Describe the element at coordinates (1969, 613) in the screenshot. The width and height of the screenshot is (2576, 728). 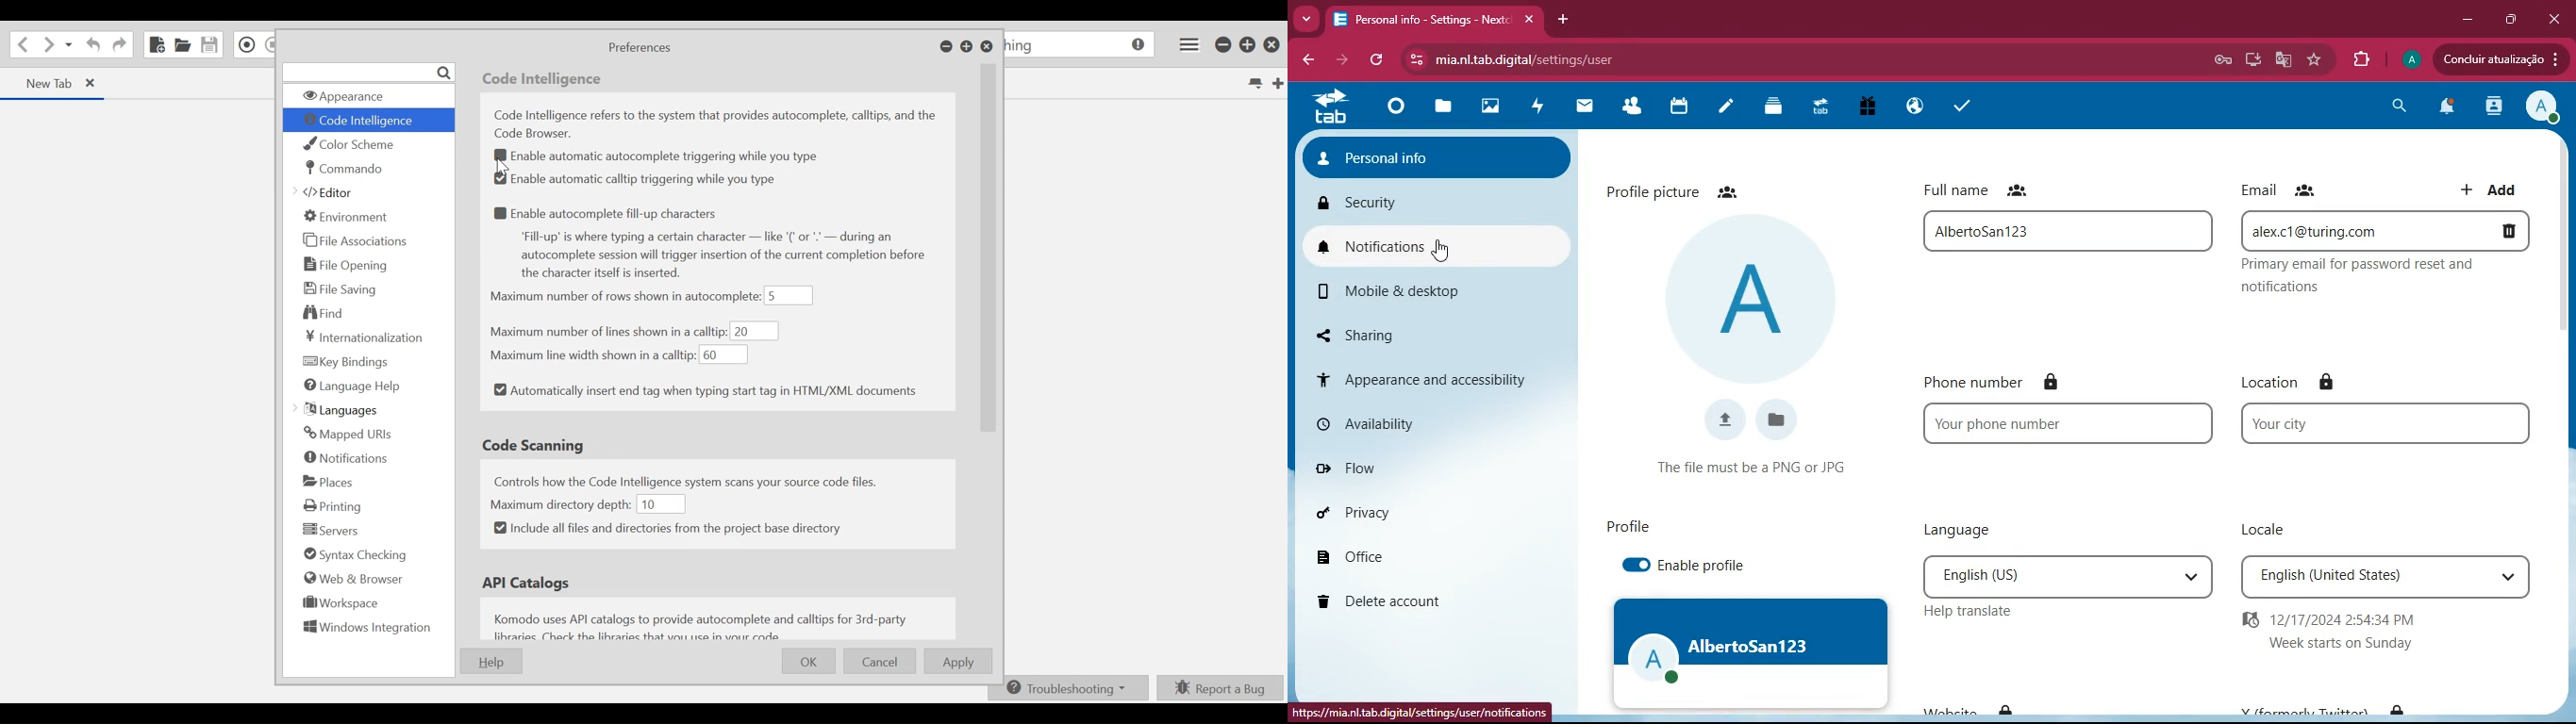
I see `help` at that location.